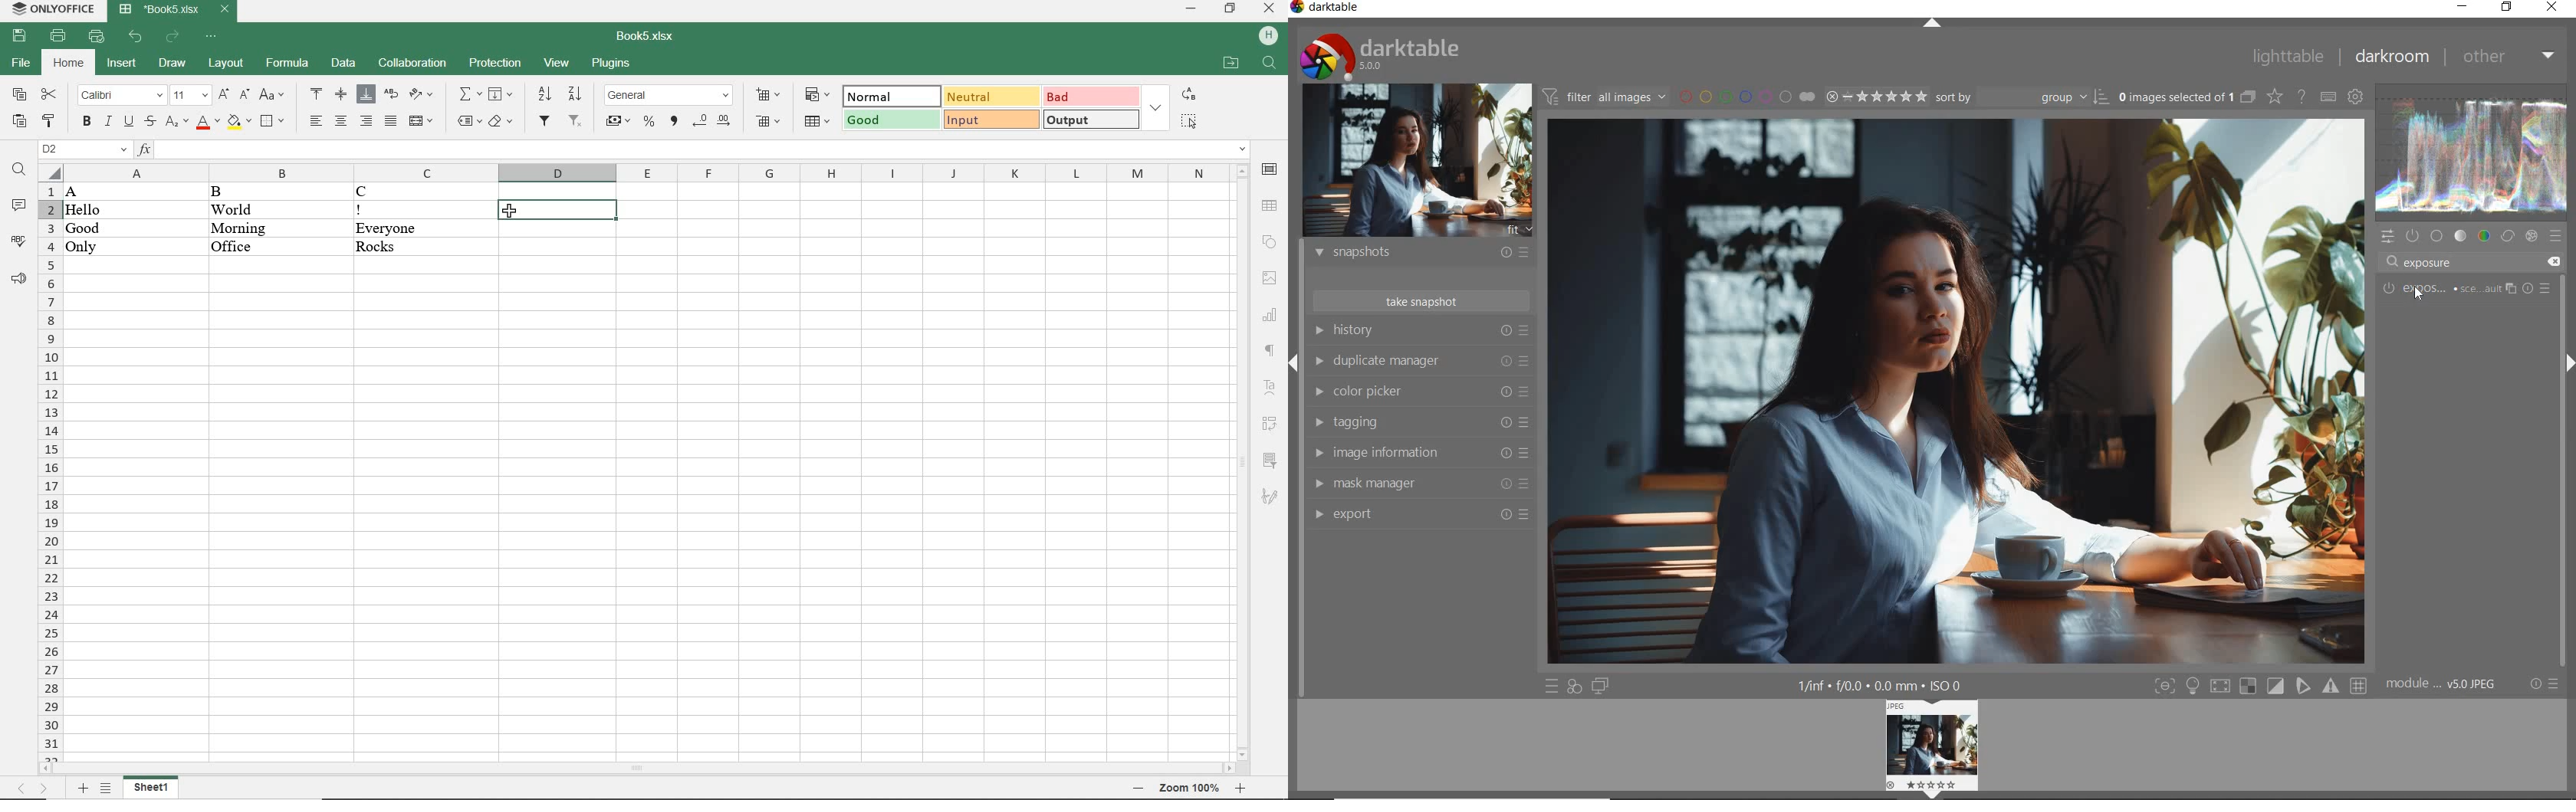 The height and width of the screenshot is (812, 2576). Describe the element at coordinates (577, 96) in the screenshot. I see `sort descending` at that location.